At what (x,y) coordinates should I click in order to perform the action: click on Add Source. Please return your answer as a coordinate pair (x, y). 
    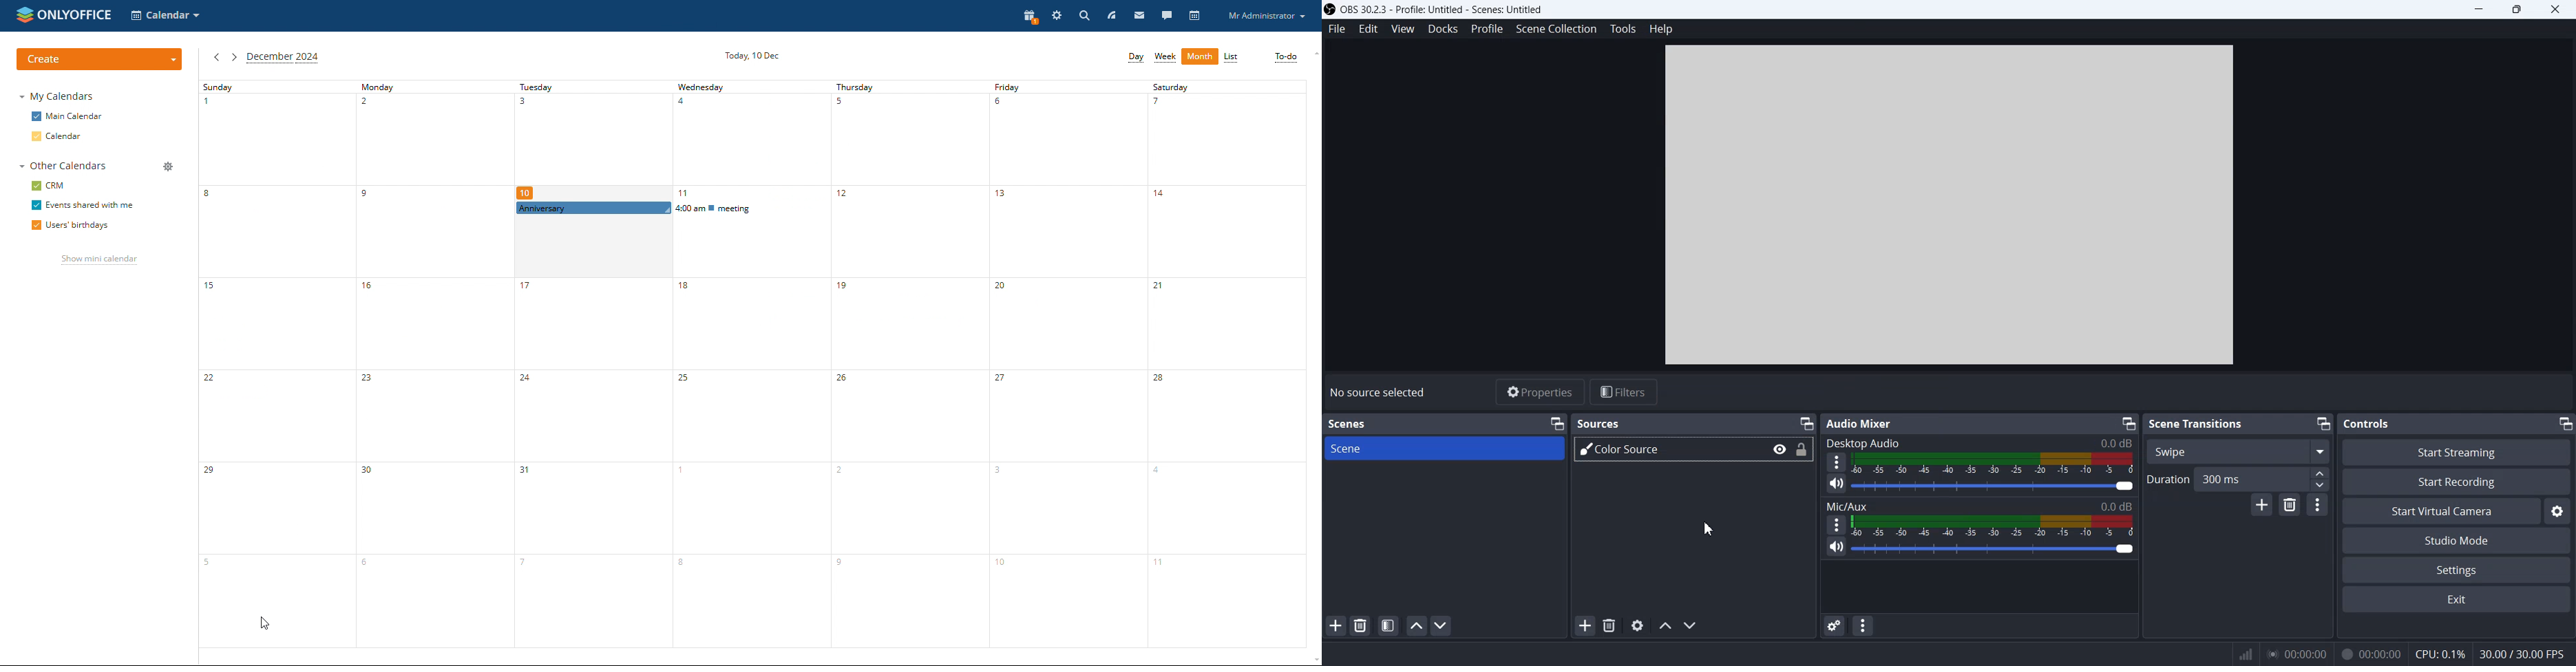
    Looking at the image, I should click on (1585, 627).